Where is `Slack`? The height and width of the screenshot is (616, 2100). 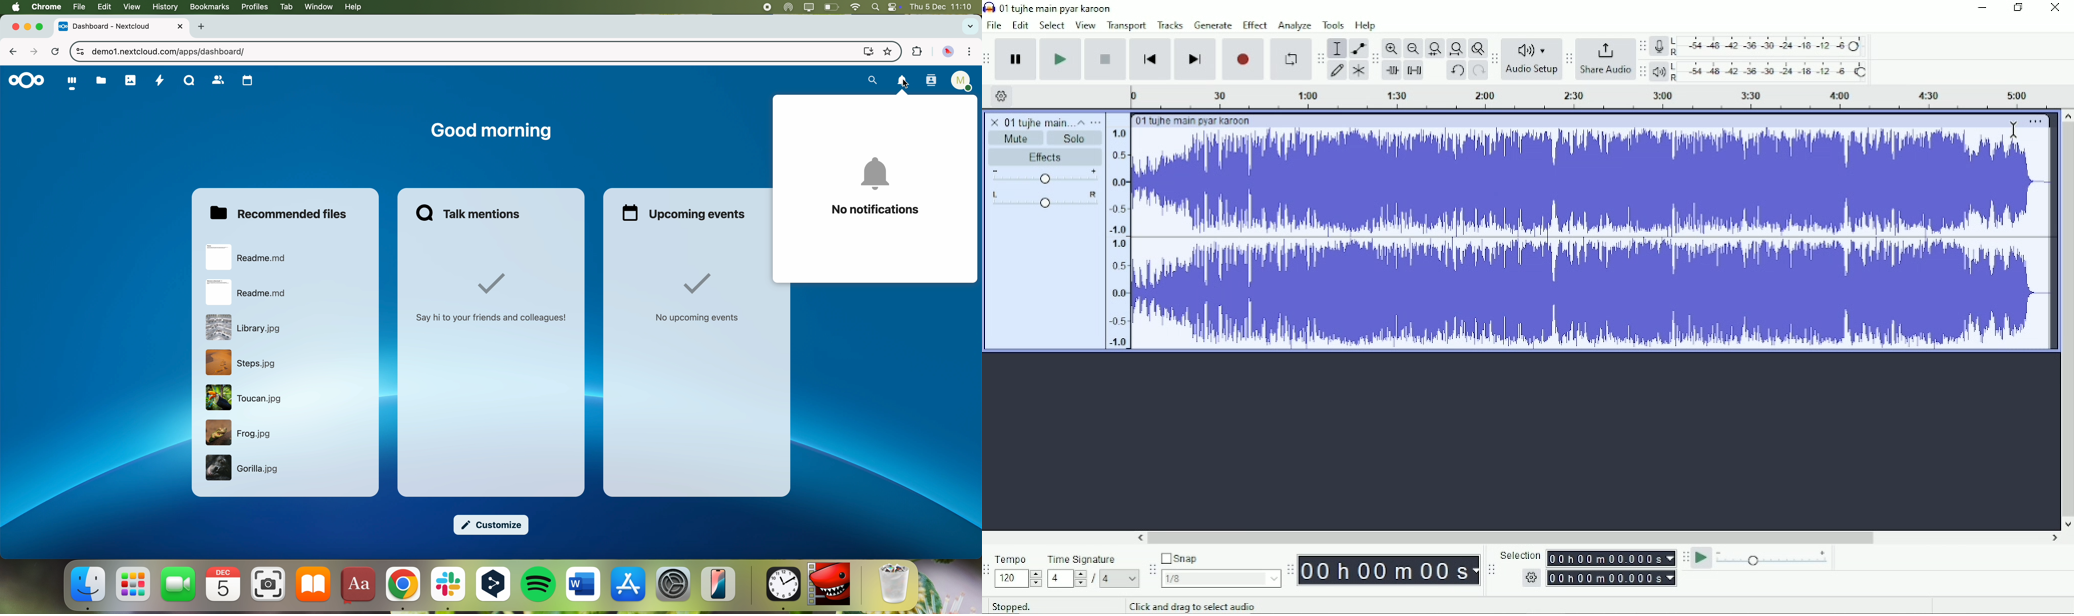 Slack is located at coordinates (448, 589).